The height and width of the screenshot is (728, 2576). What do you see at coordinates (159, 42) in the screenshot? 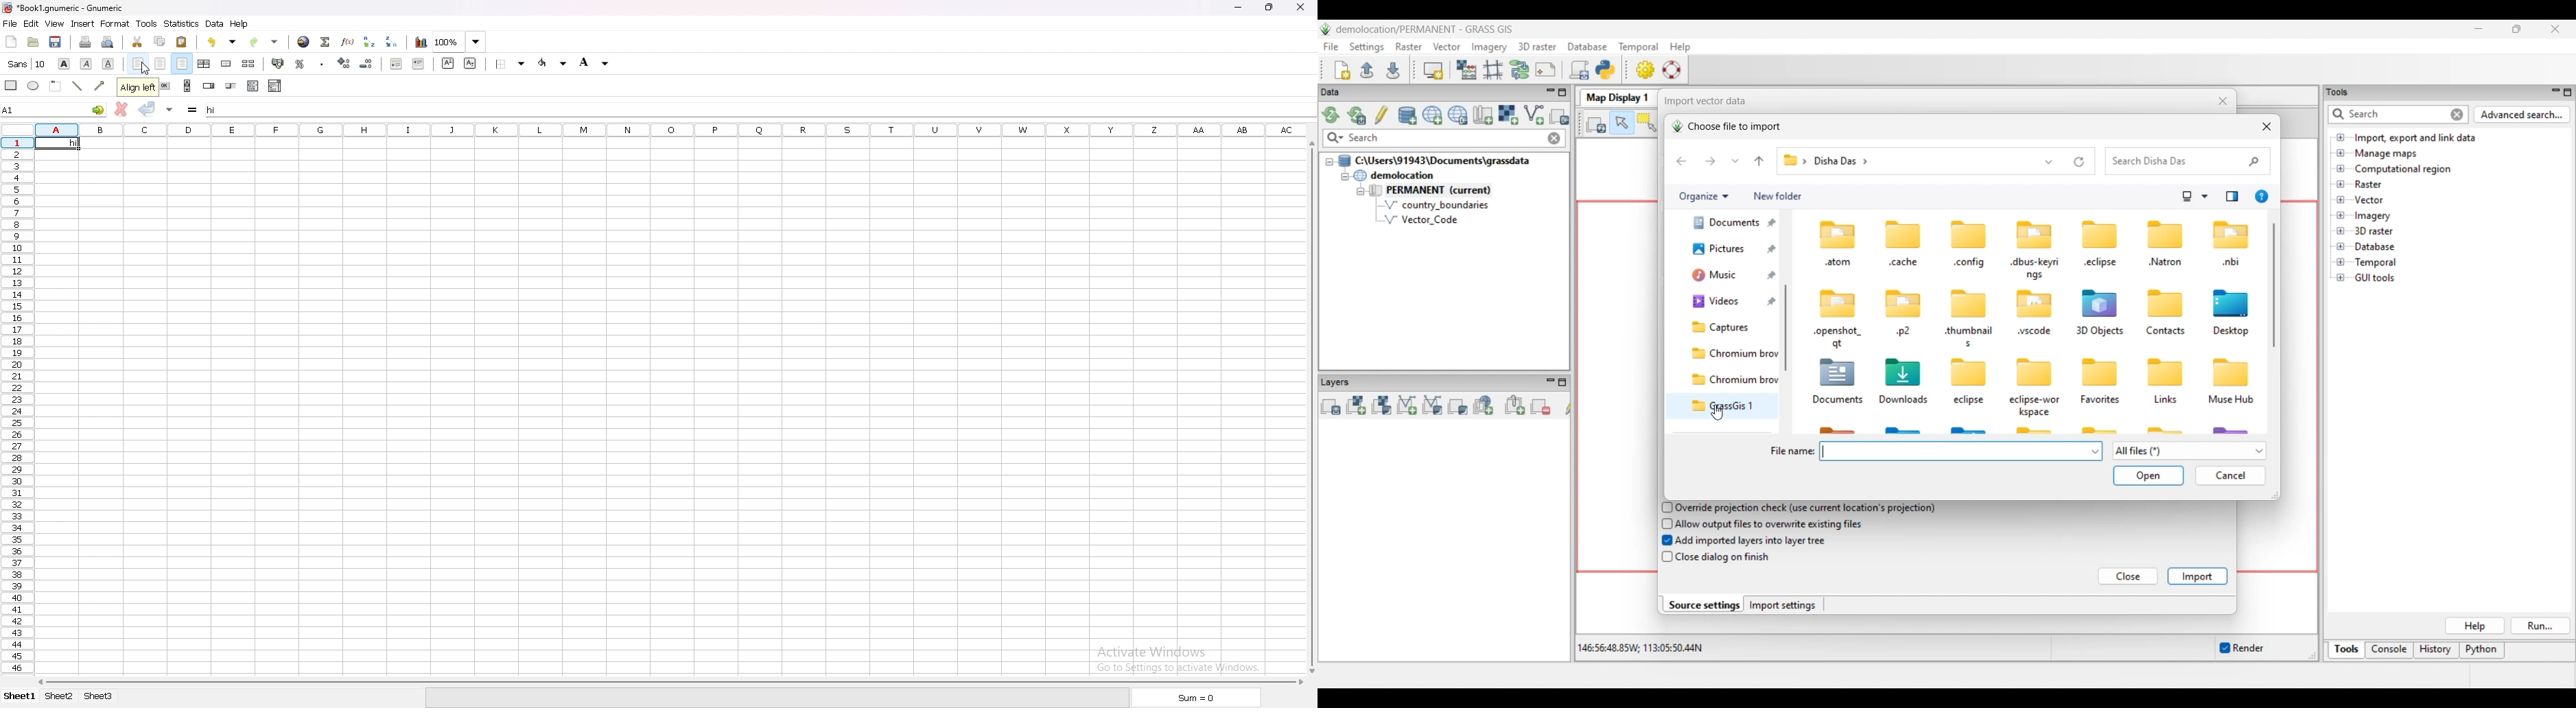
I see `copy` at bounding box center [159, 42].